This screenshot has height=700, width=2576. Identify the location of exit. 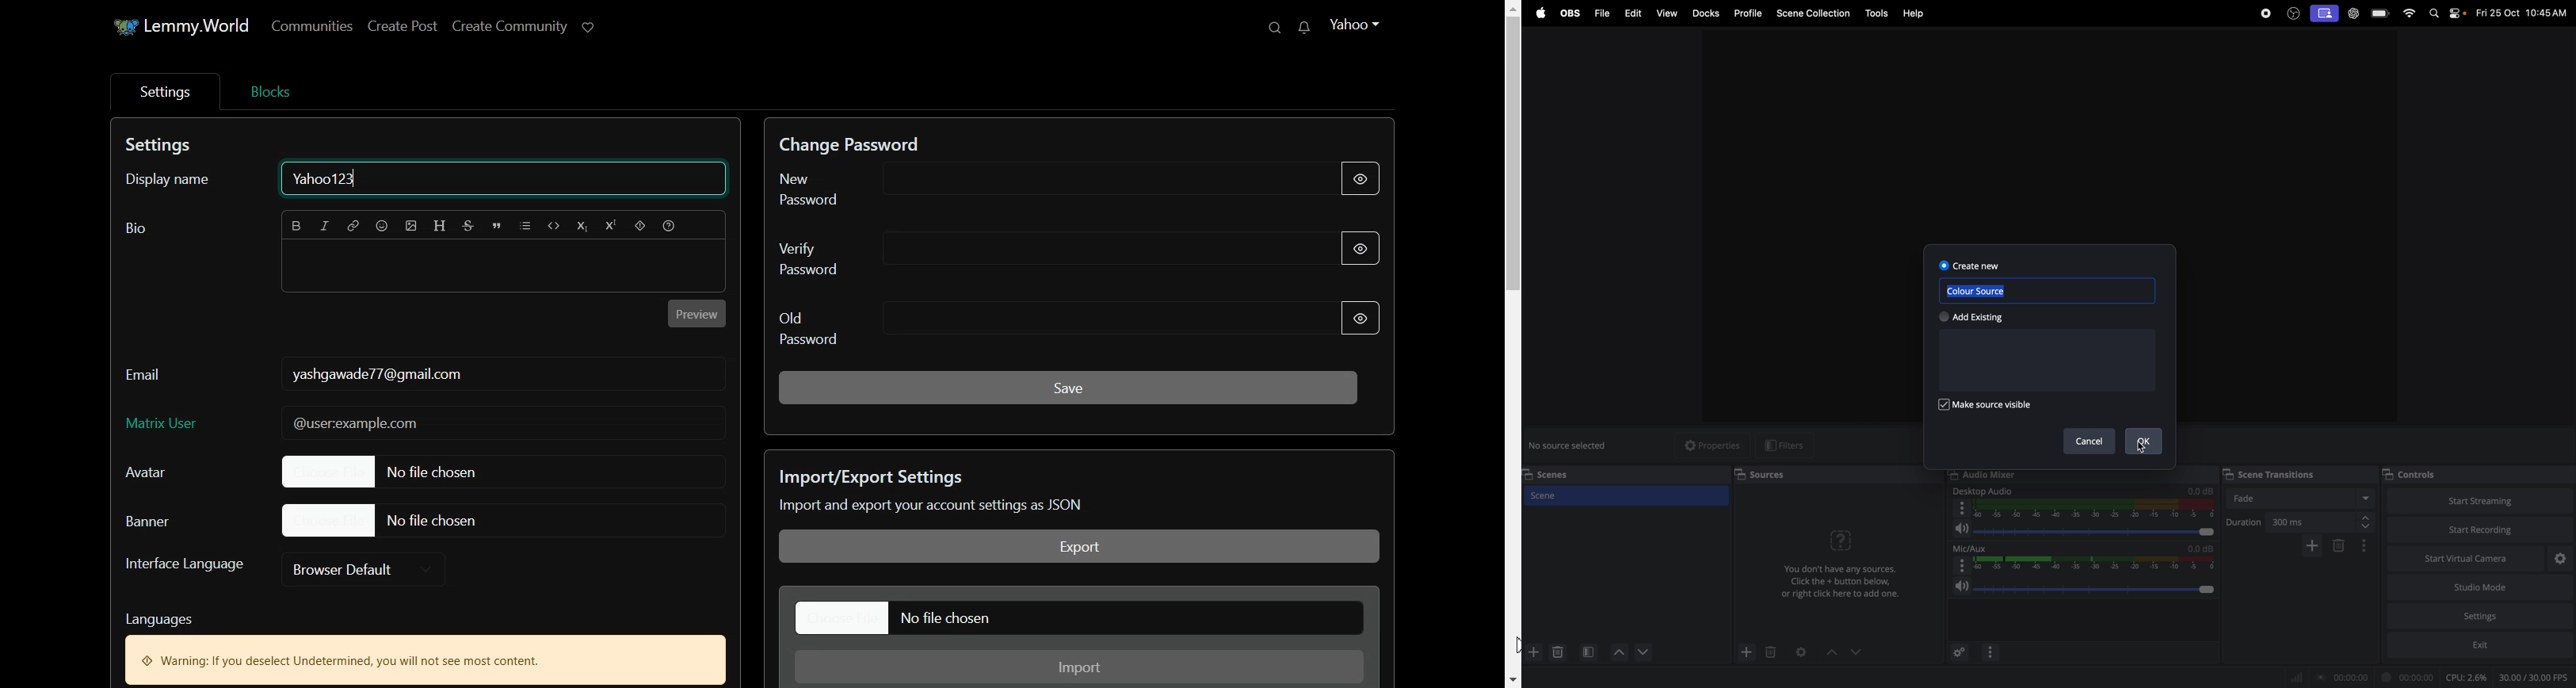
(2474, 645).